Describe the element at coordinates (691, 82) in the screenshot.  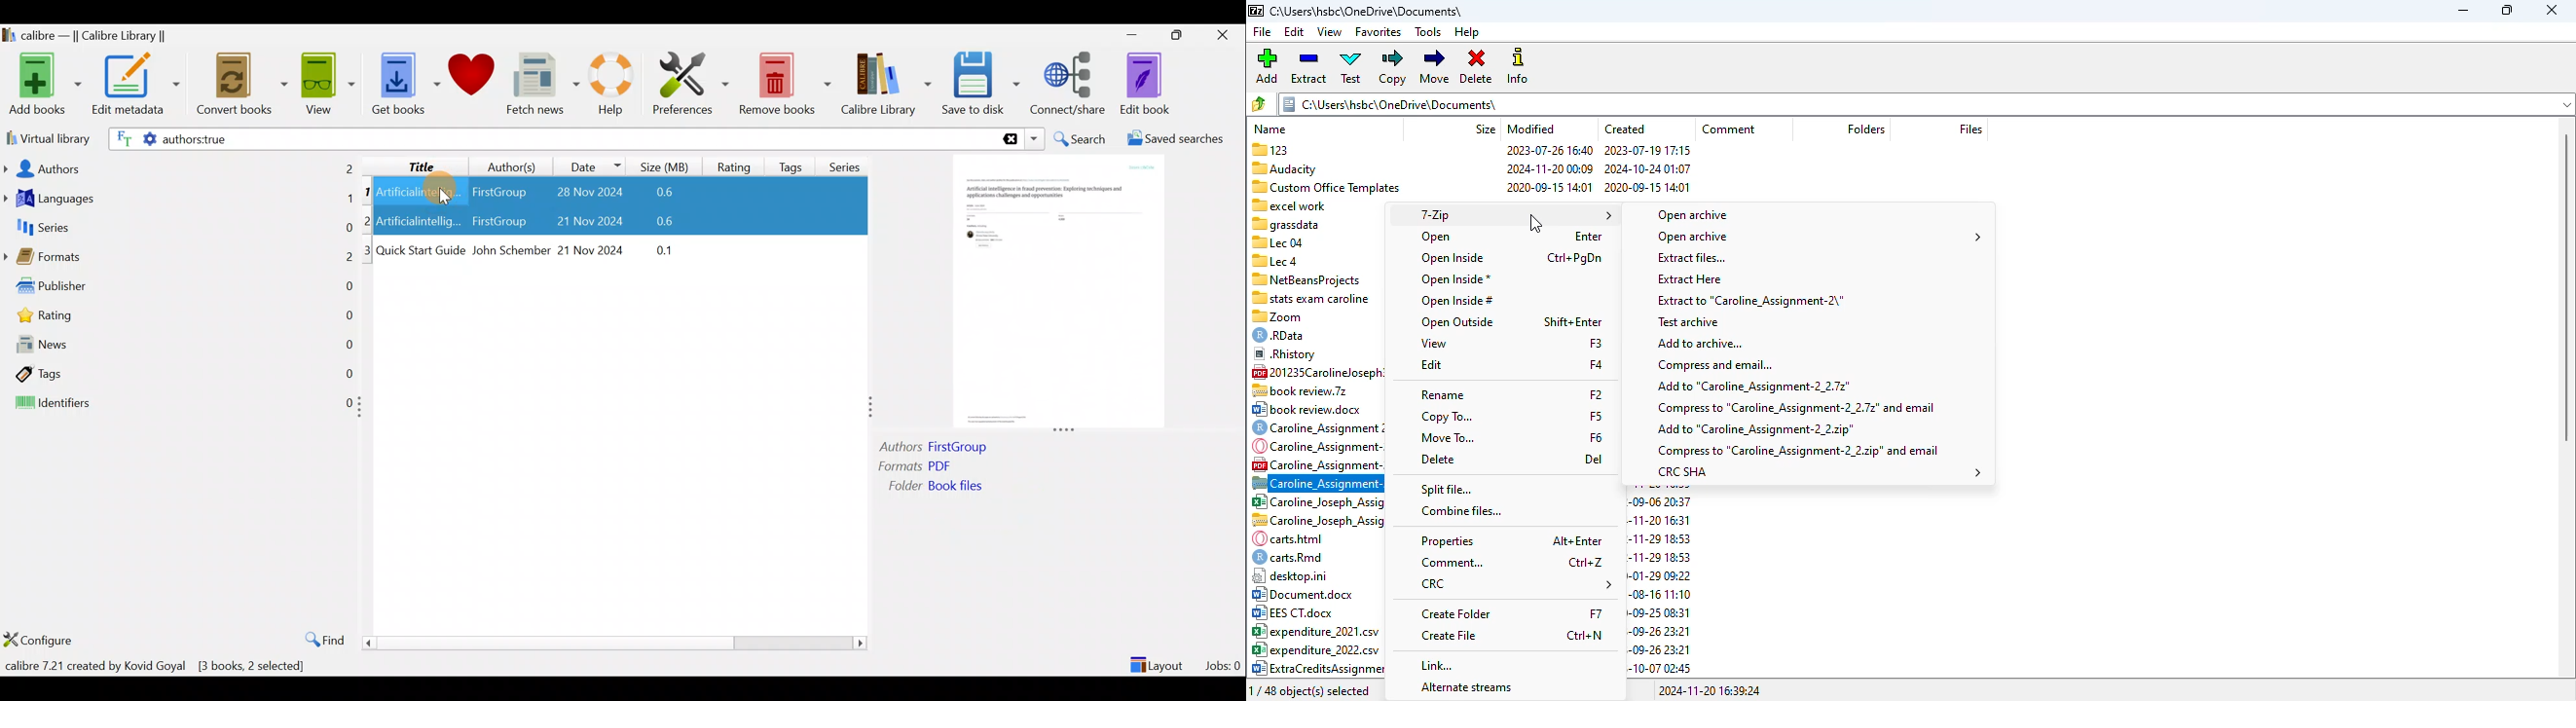
I see `Preferences` at that location.